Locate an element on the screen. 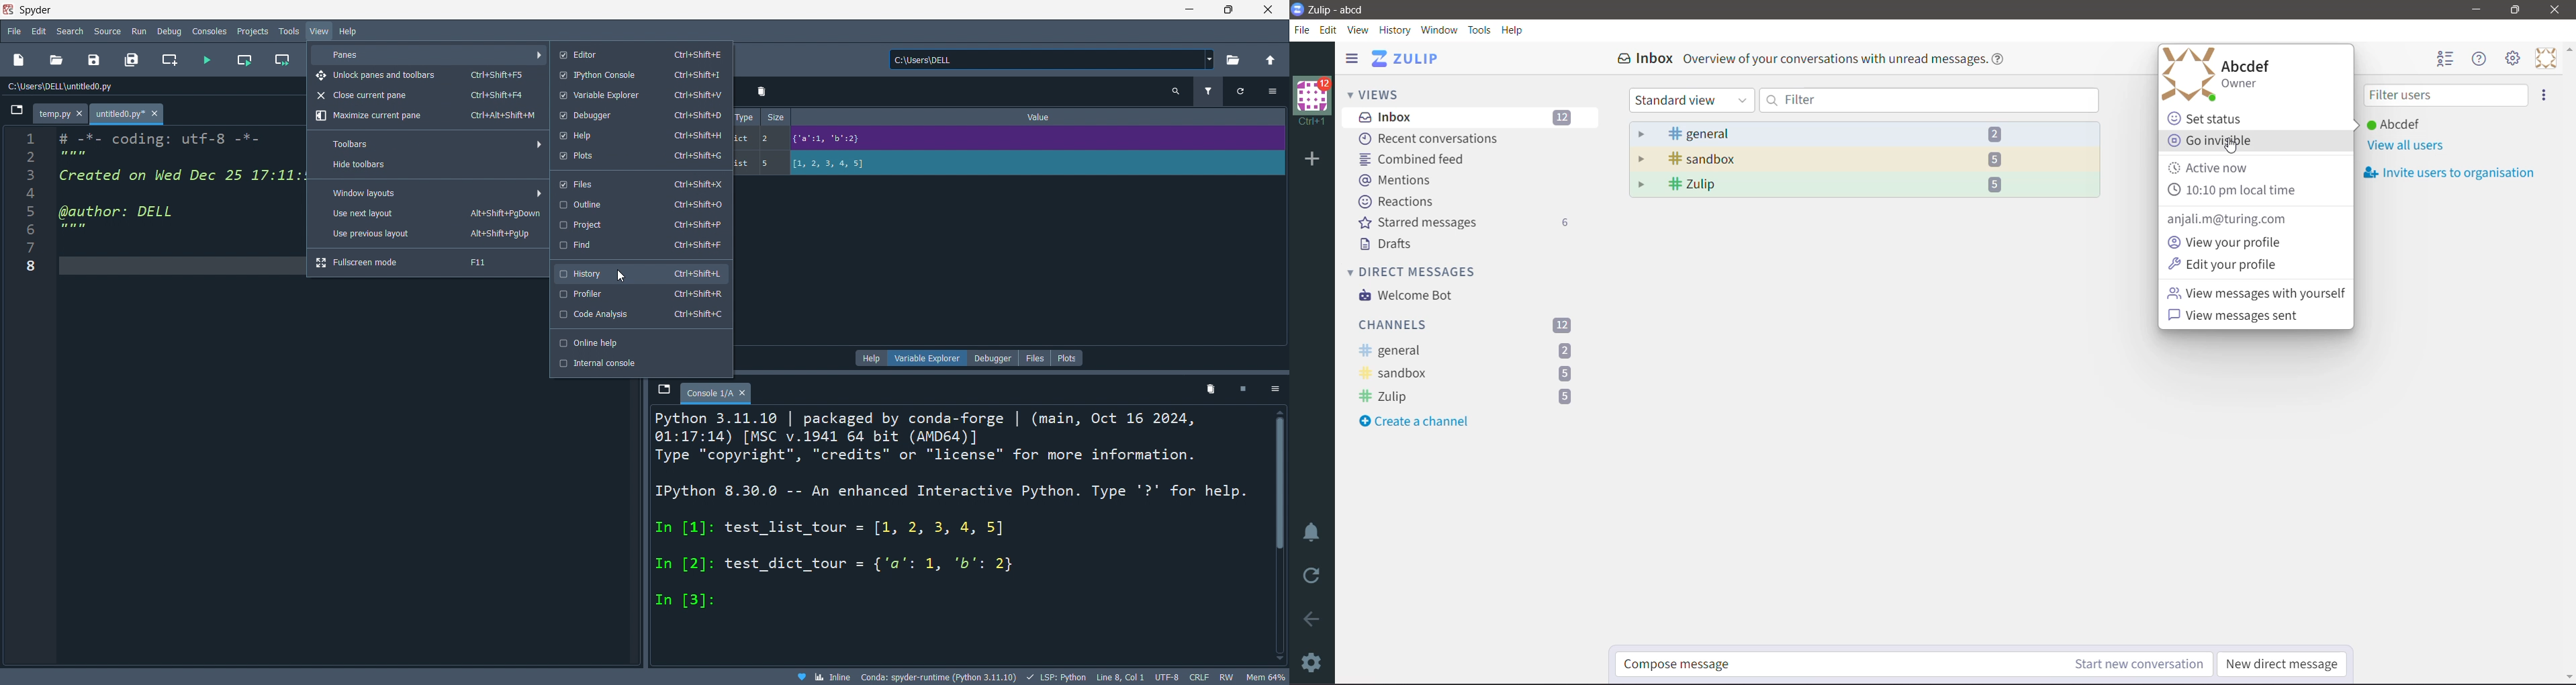 The height and width of the screenshot is (700, 2576). Personal Menu is located at coordinates (2545, 58).